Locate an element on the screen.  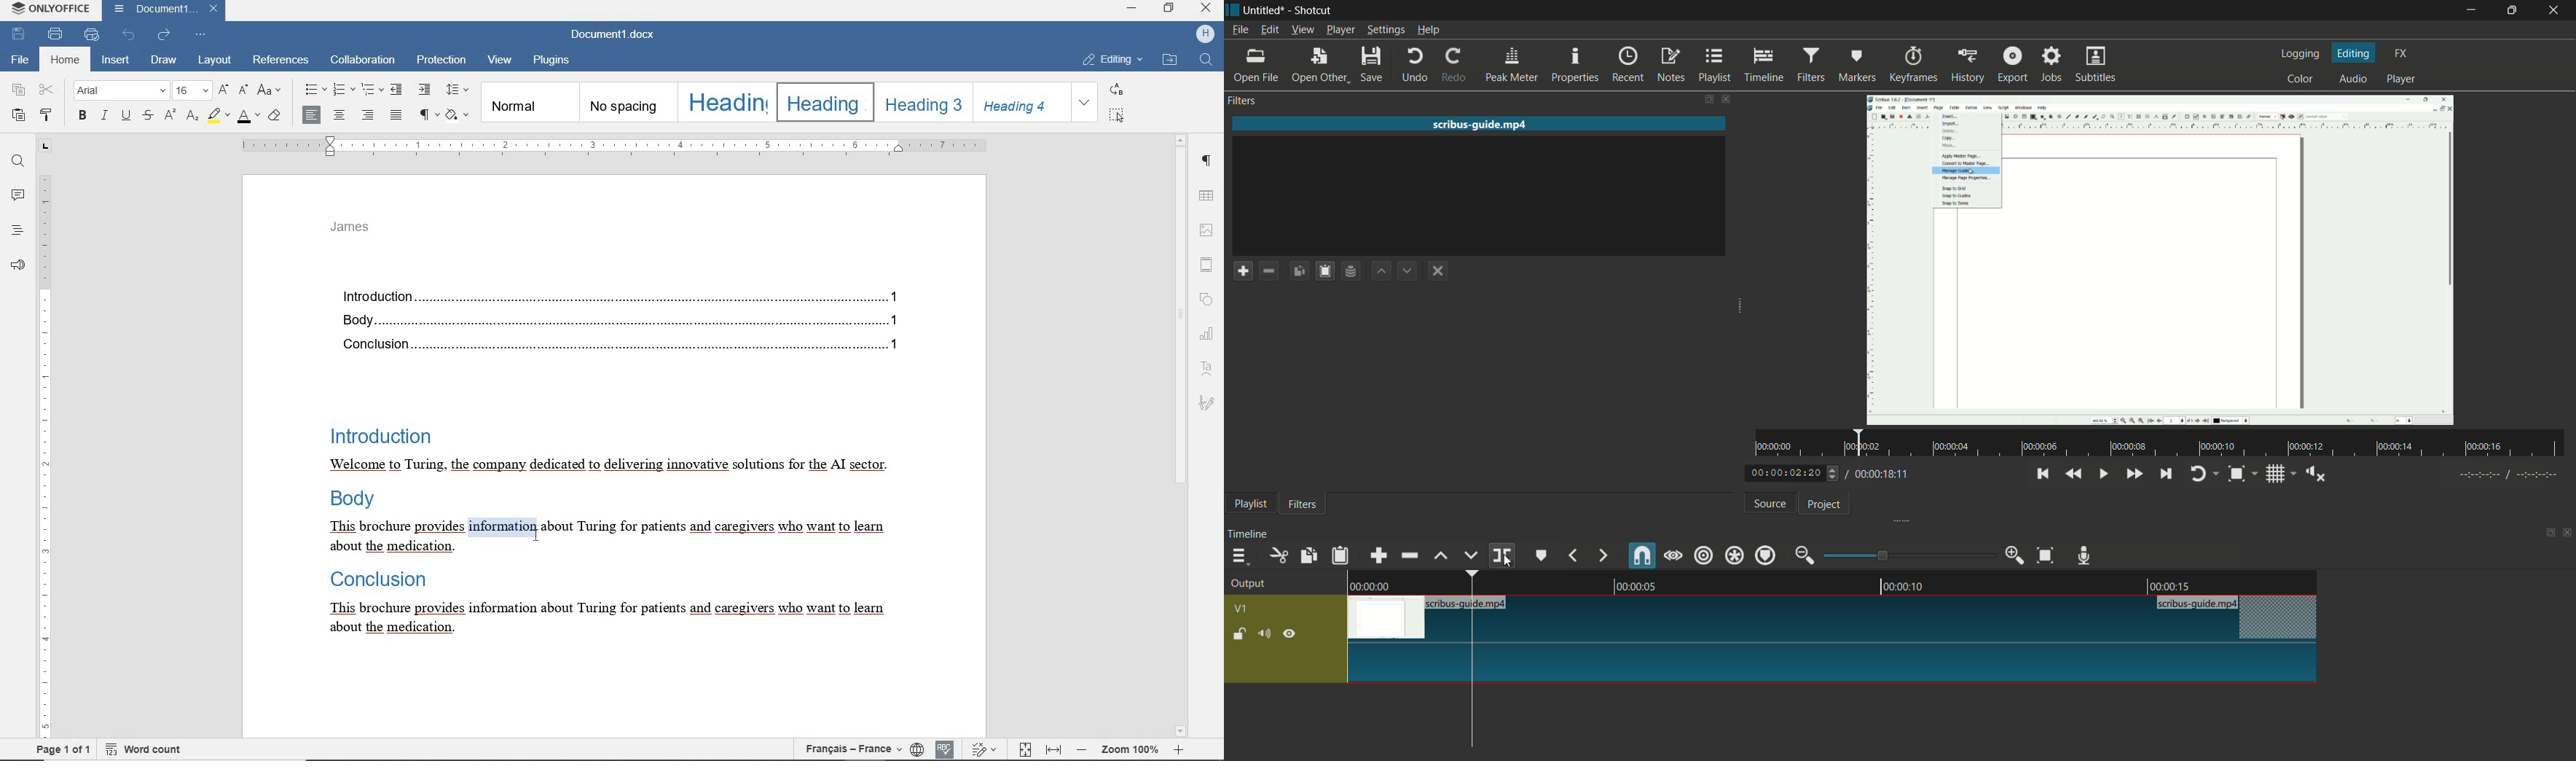
CLEAR STYLE is located at coordinates (276, 117).